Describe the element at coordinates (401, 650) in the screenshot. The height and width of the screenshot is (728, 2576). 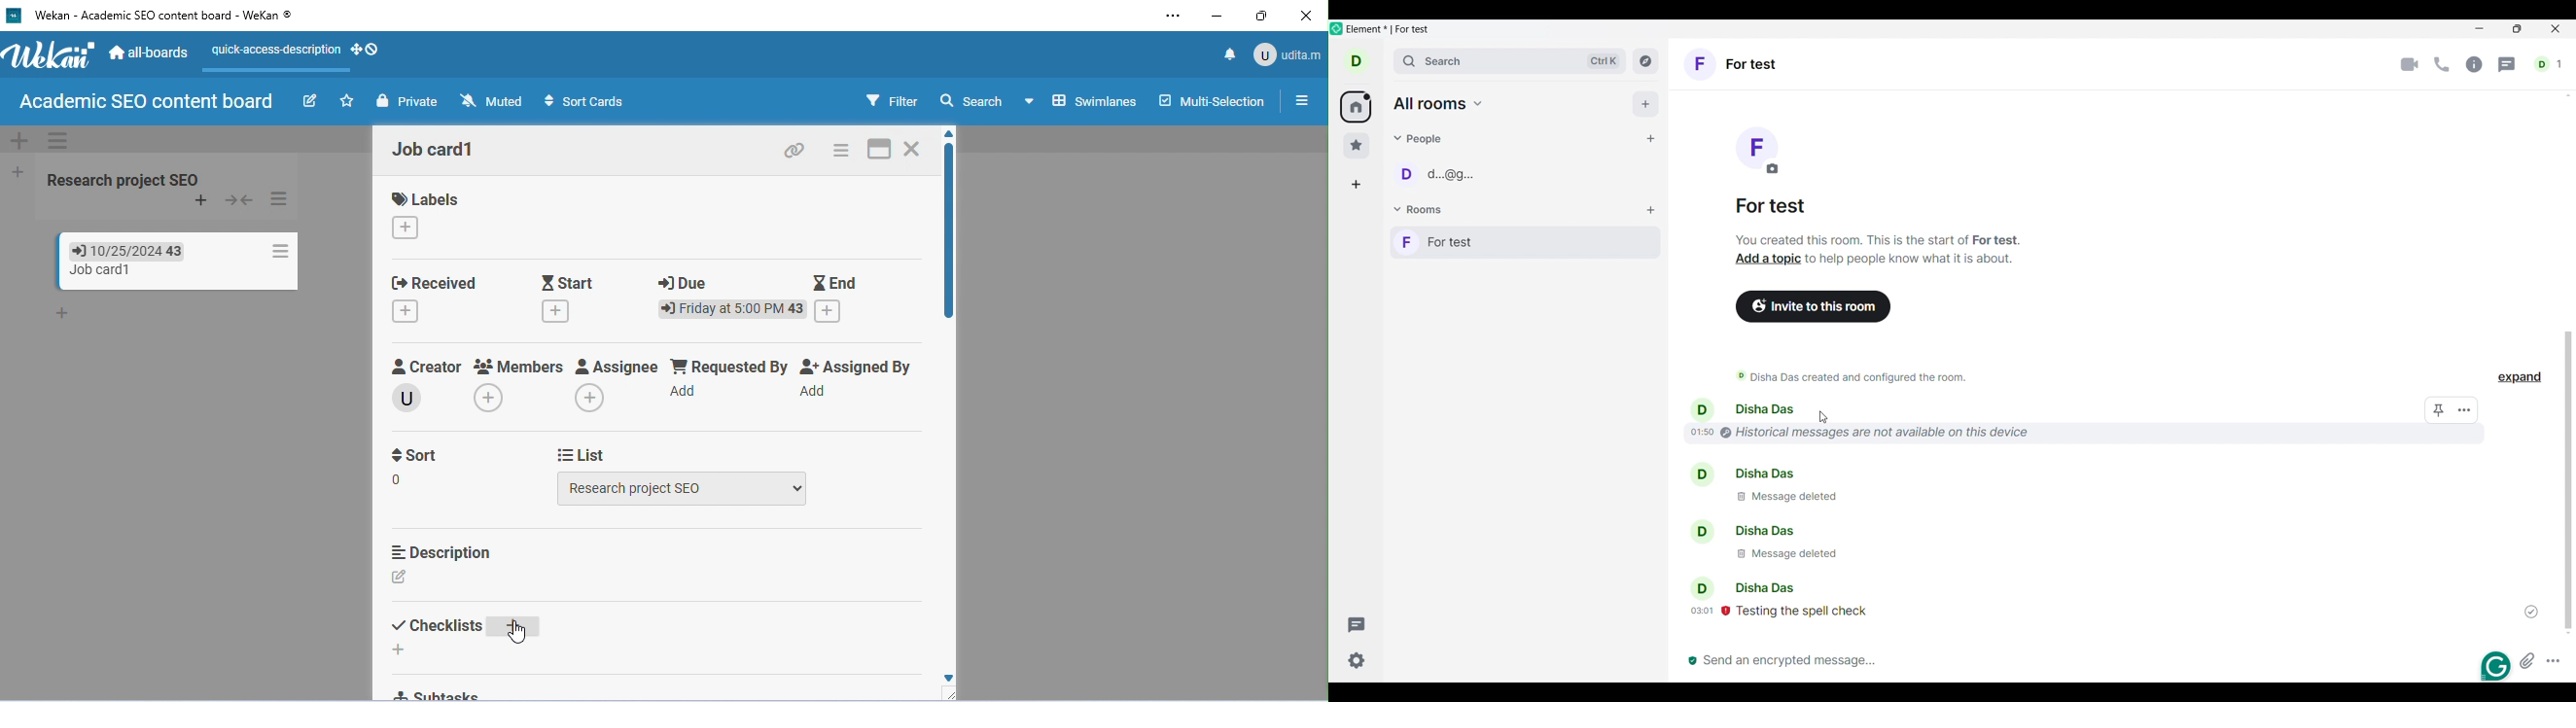
I see `add an item to checklist` at that location.